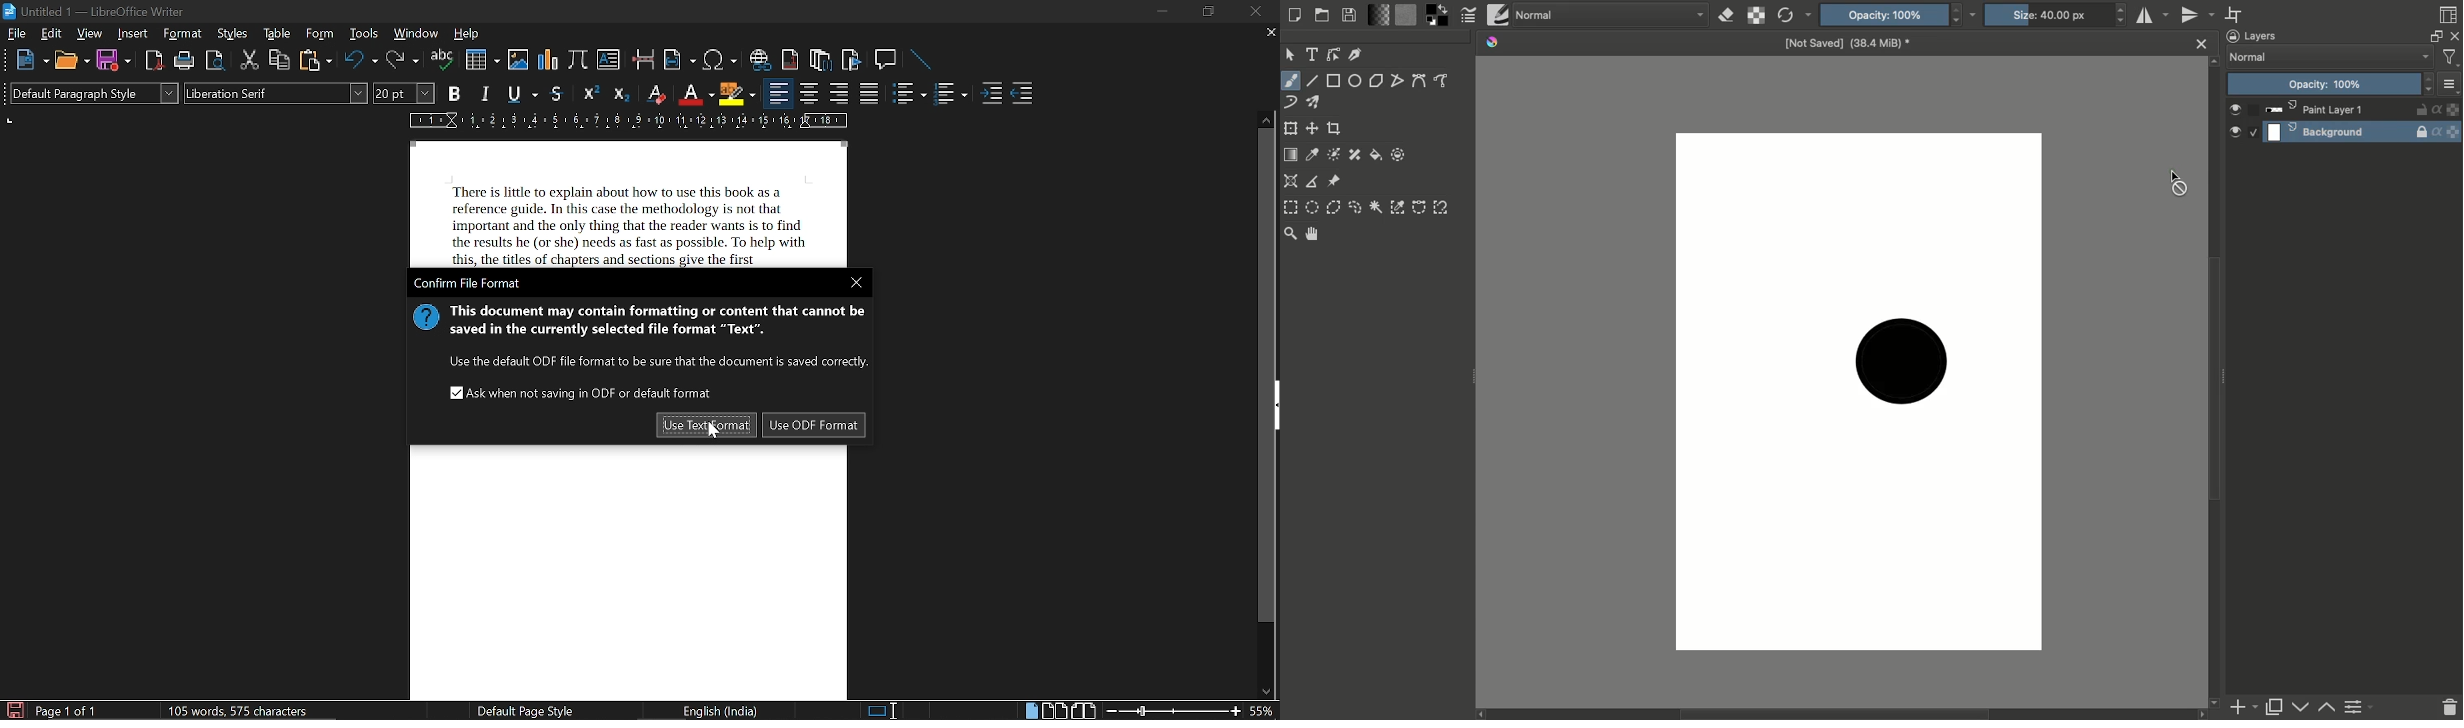 The width and height of the screenshot is (2464, 728). I want to click on italic, so click(486, 92).